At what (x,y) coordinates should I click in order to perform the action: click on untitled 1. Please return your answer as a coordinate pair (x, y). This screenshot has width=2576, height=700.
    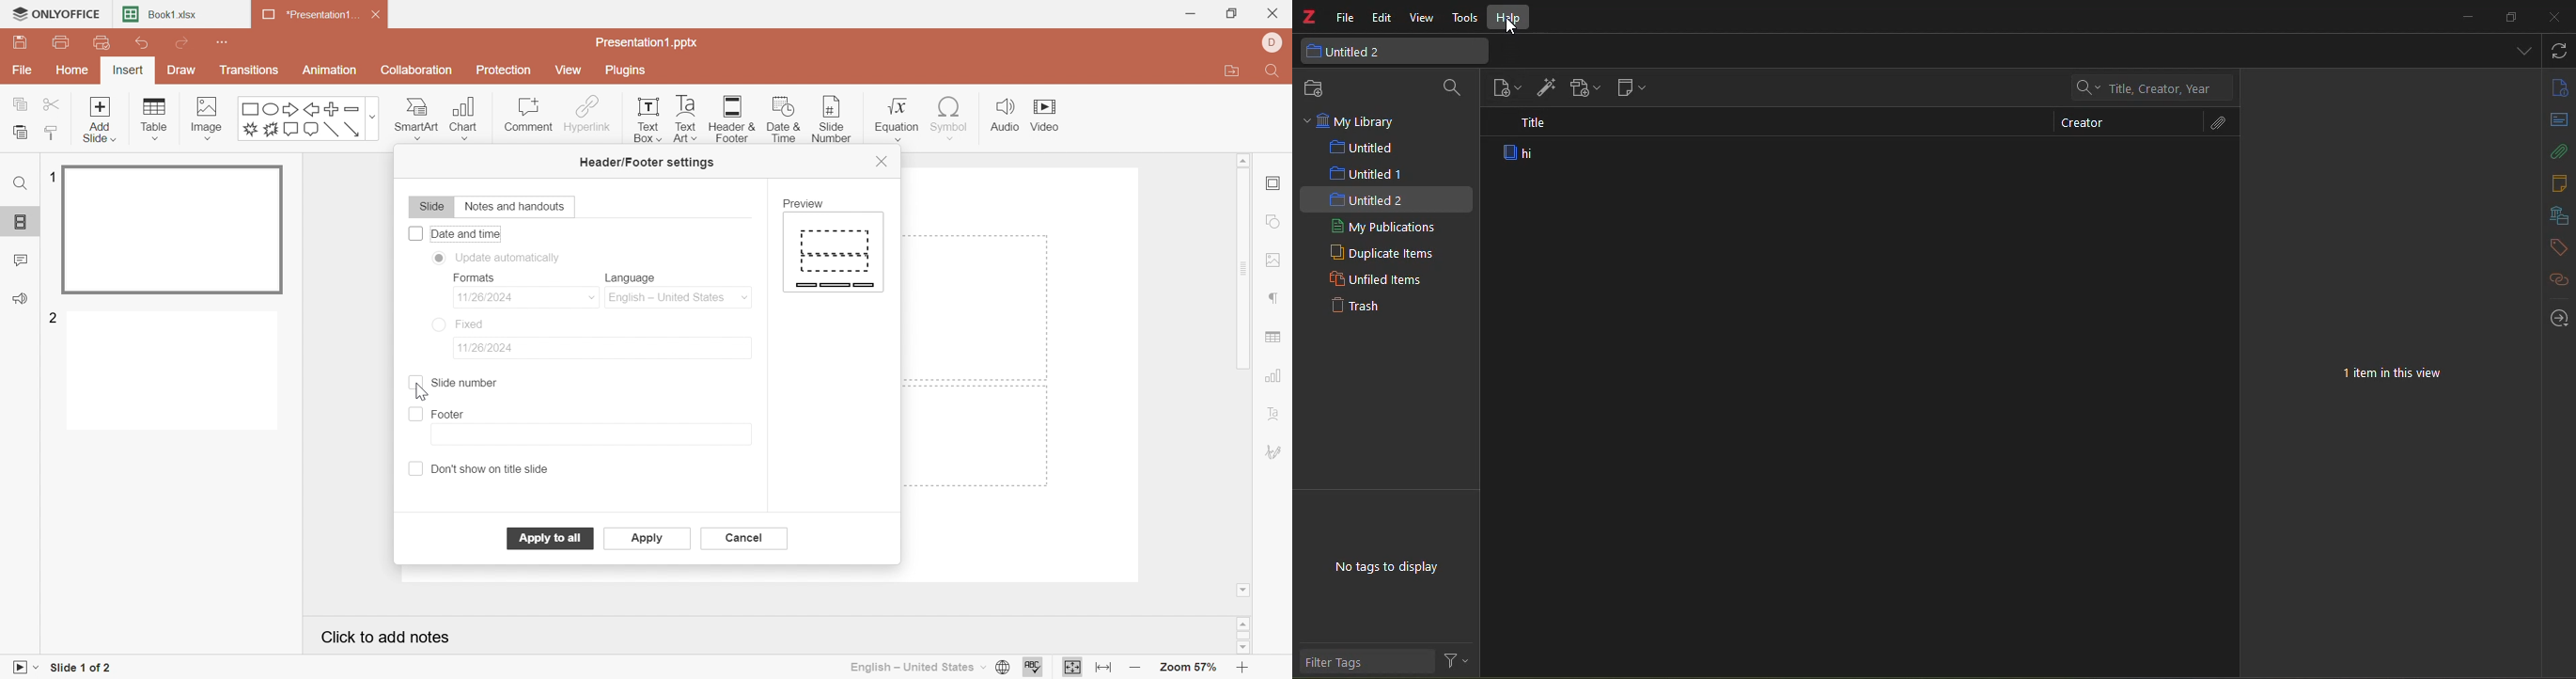
    Looking at the image, I should click on (1367, 174).